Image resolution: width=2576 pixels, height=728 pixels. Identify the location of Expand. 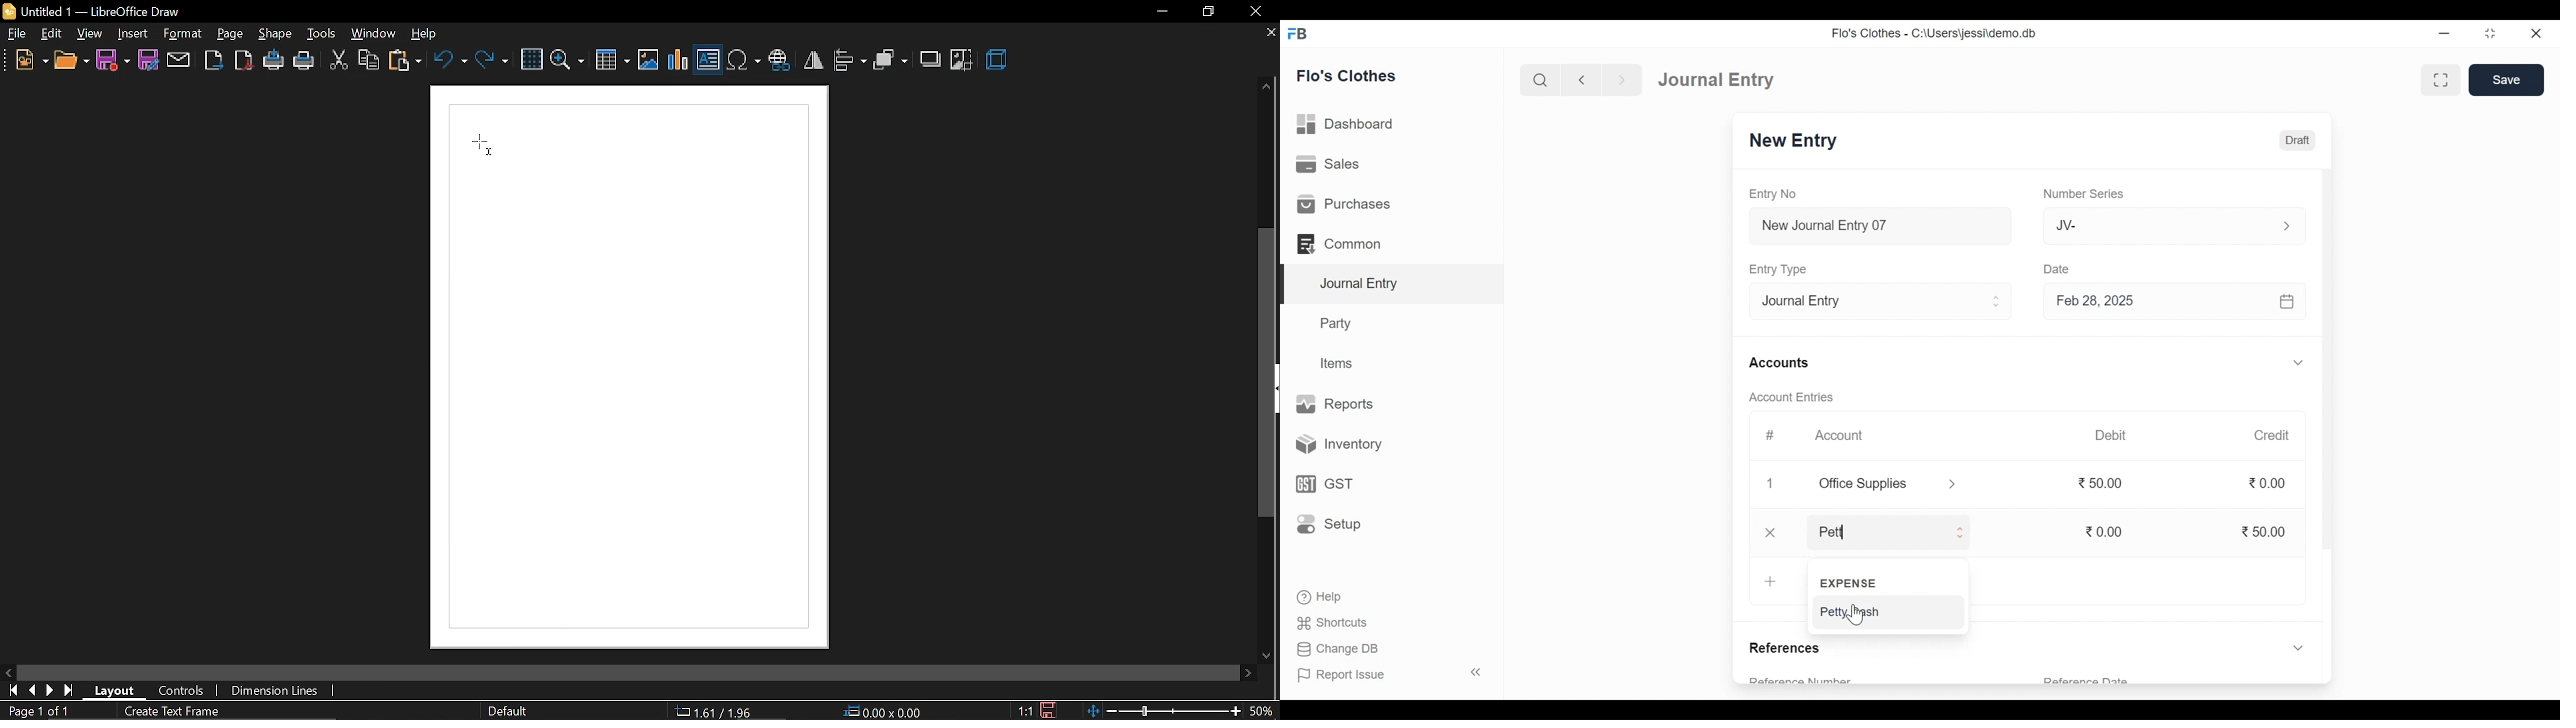
(2285, 226).